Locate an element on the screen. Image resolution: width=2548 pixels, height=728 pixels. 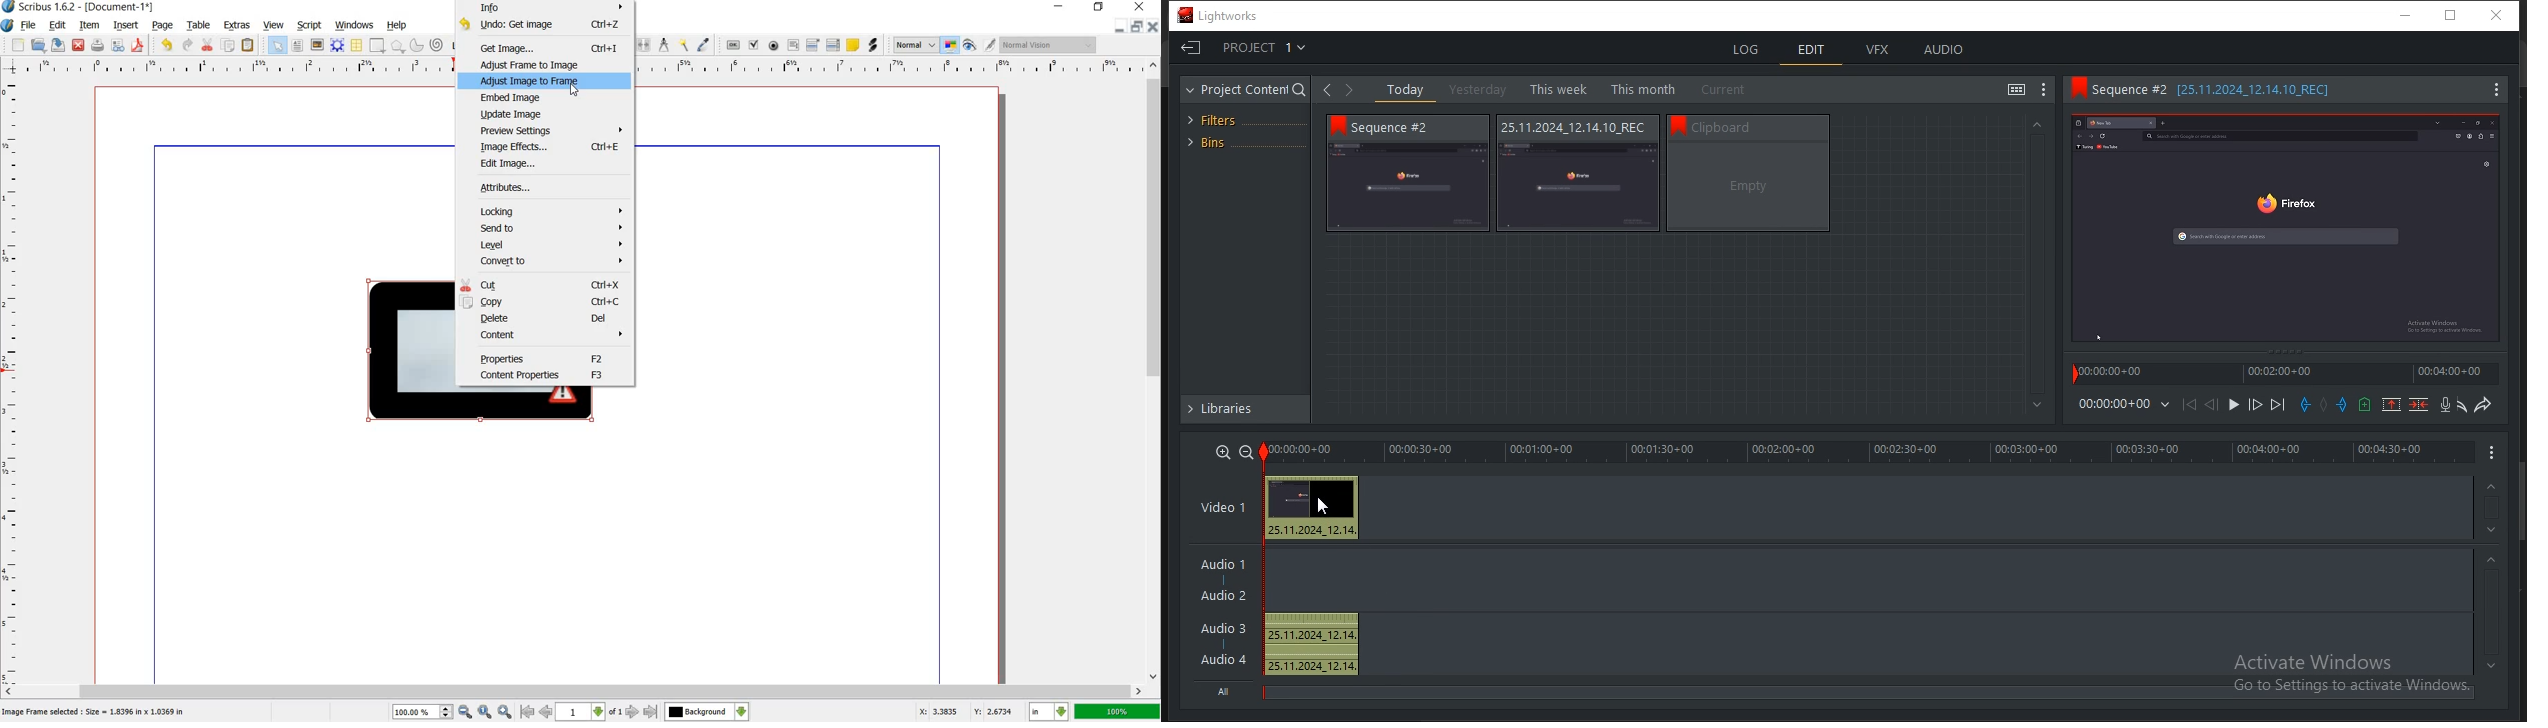
add a cue is located at coordinates (2365, 405).